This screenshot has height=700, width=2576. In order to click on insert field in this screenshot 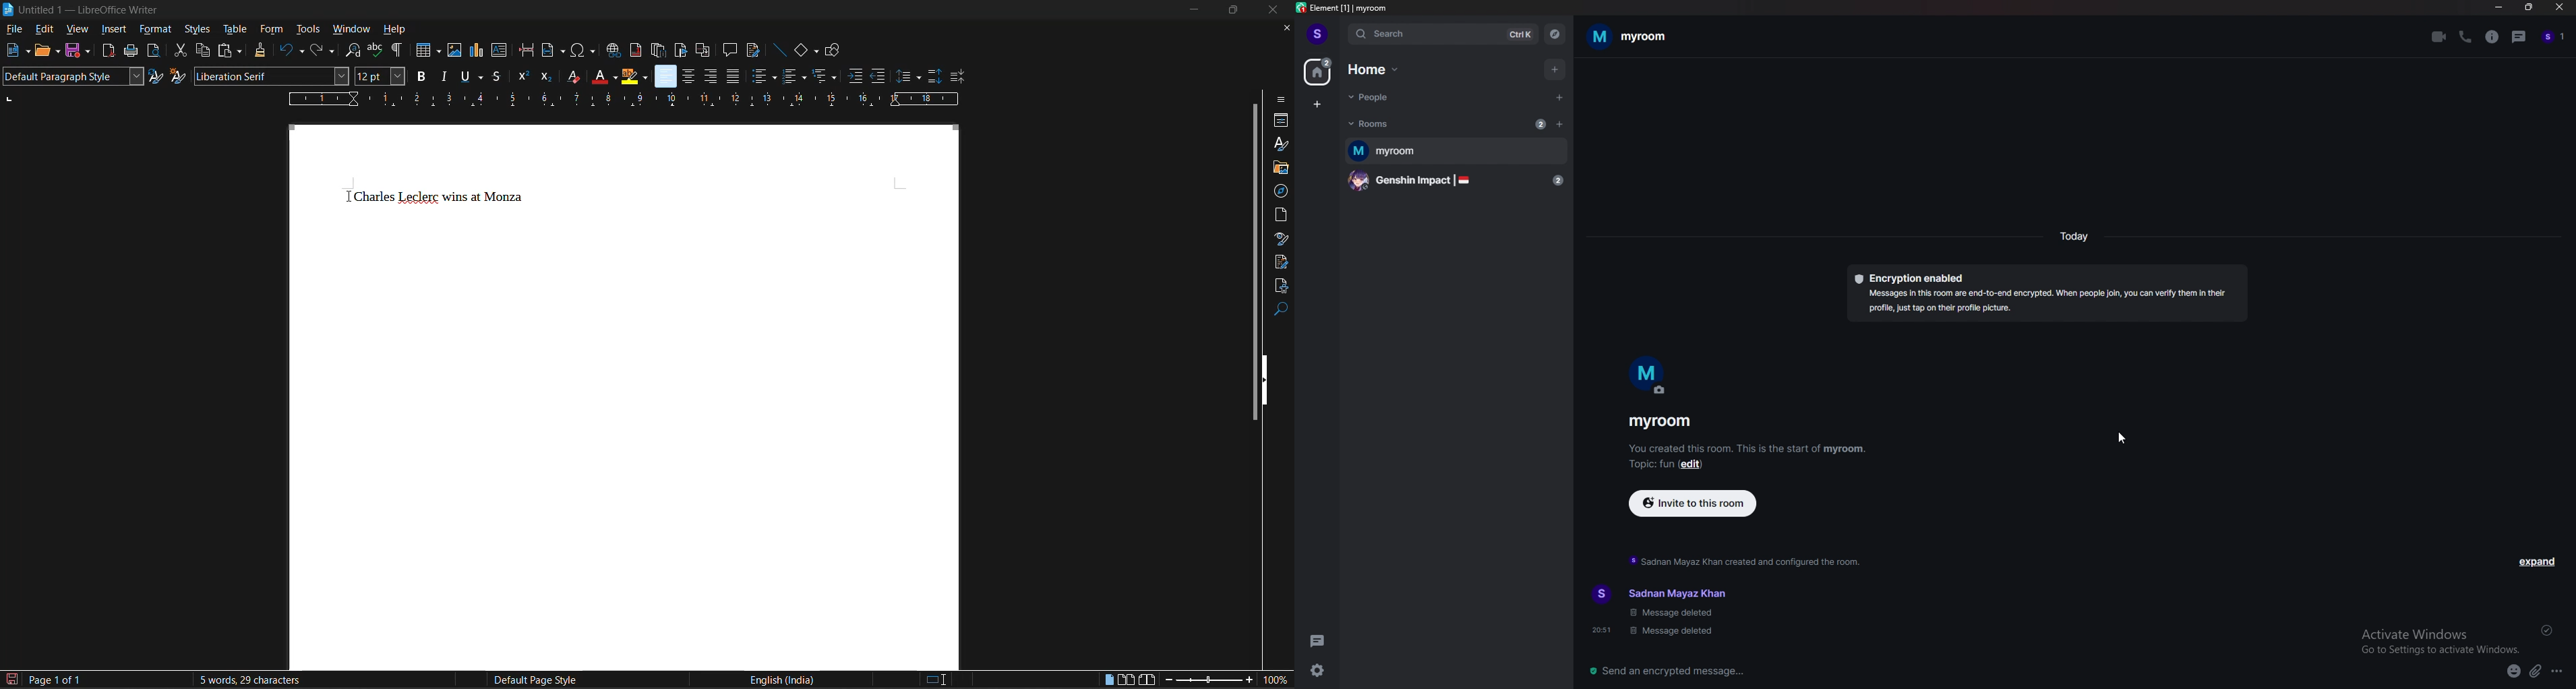, I will do `click(554, 51)`.